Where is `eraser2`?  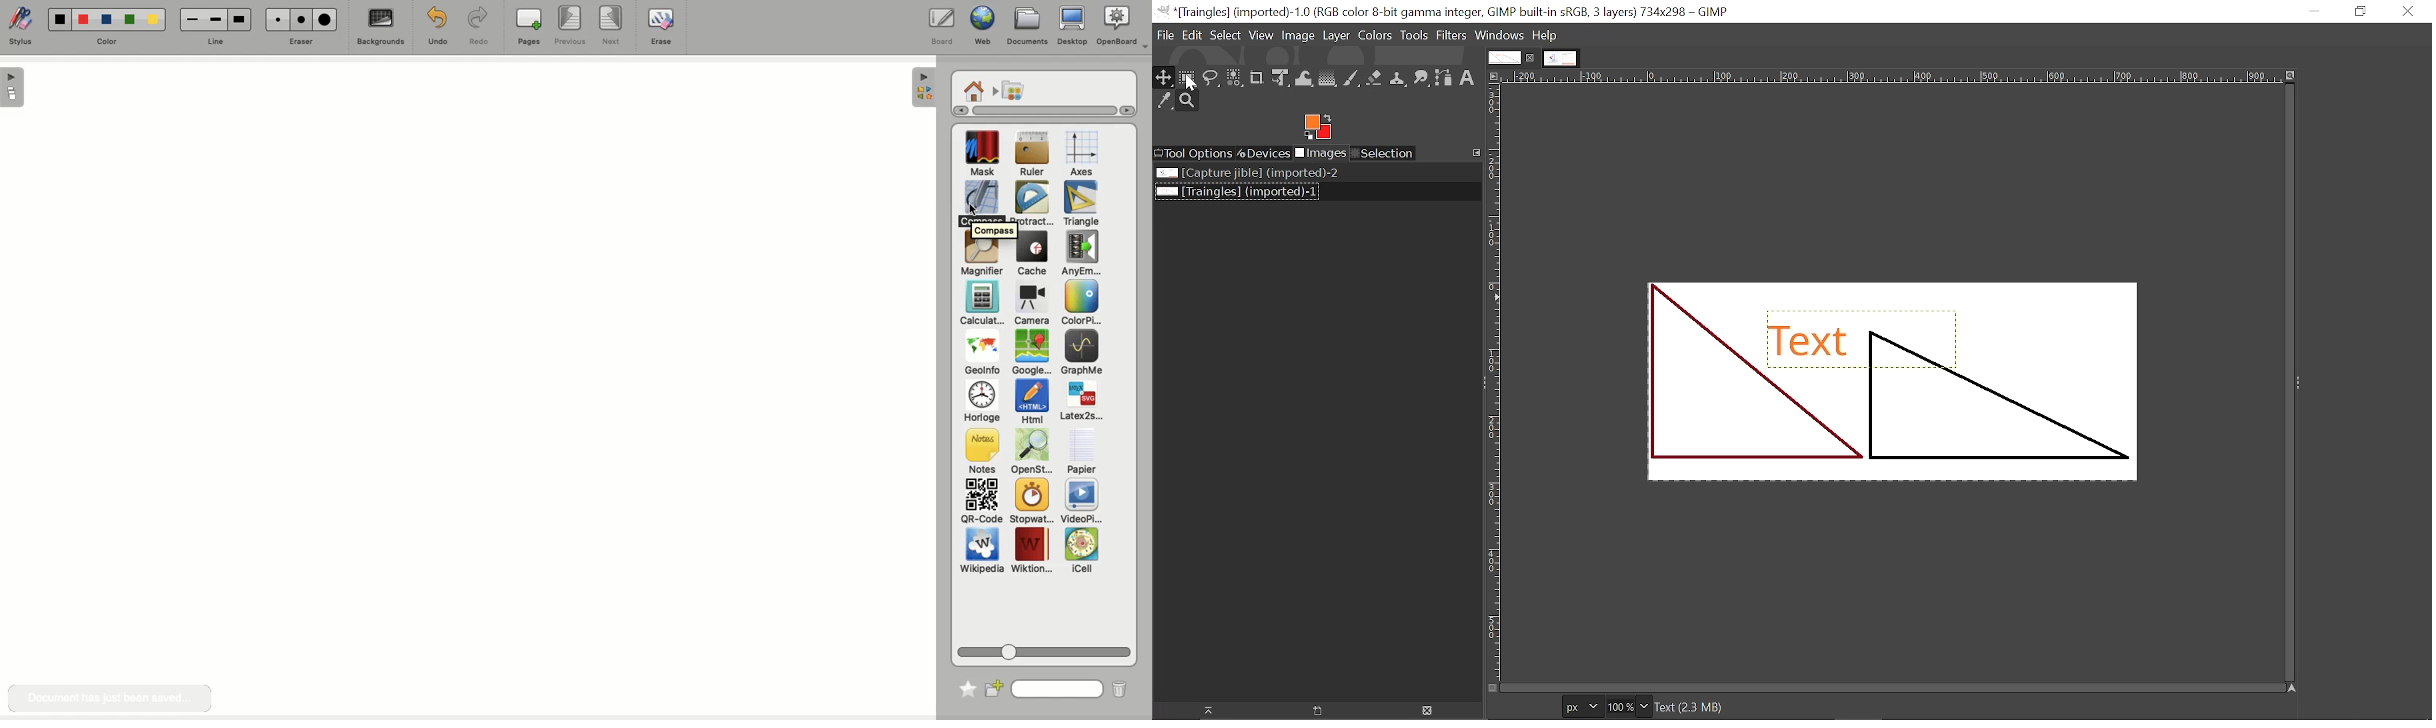
eraser2 is located at coordinates (301, 19).